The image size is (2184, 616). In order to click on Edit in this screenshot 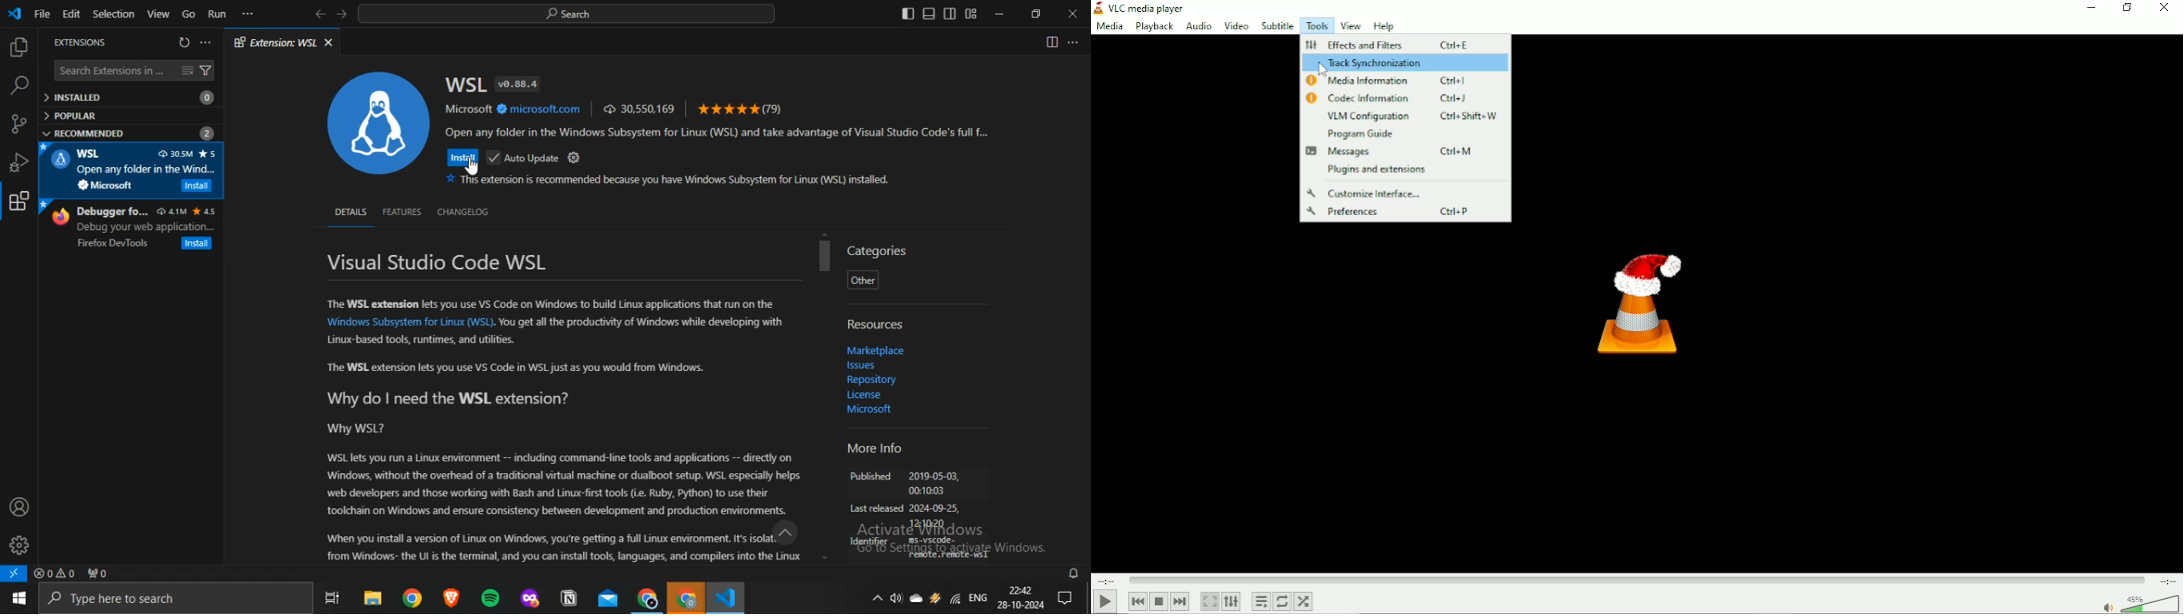, I will do `click(70, 14)`.